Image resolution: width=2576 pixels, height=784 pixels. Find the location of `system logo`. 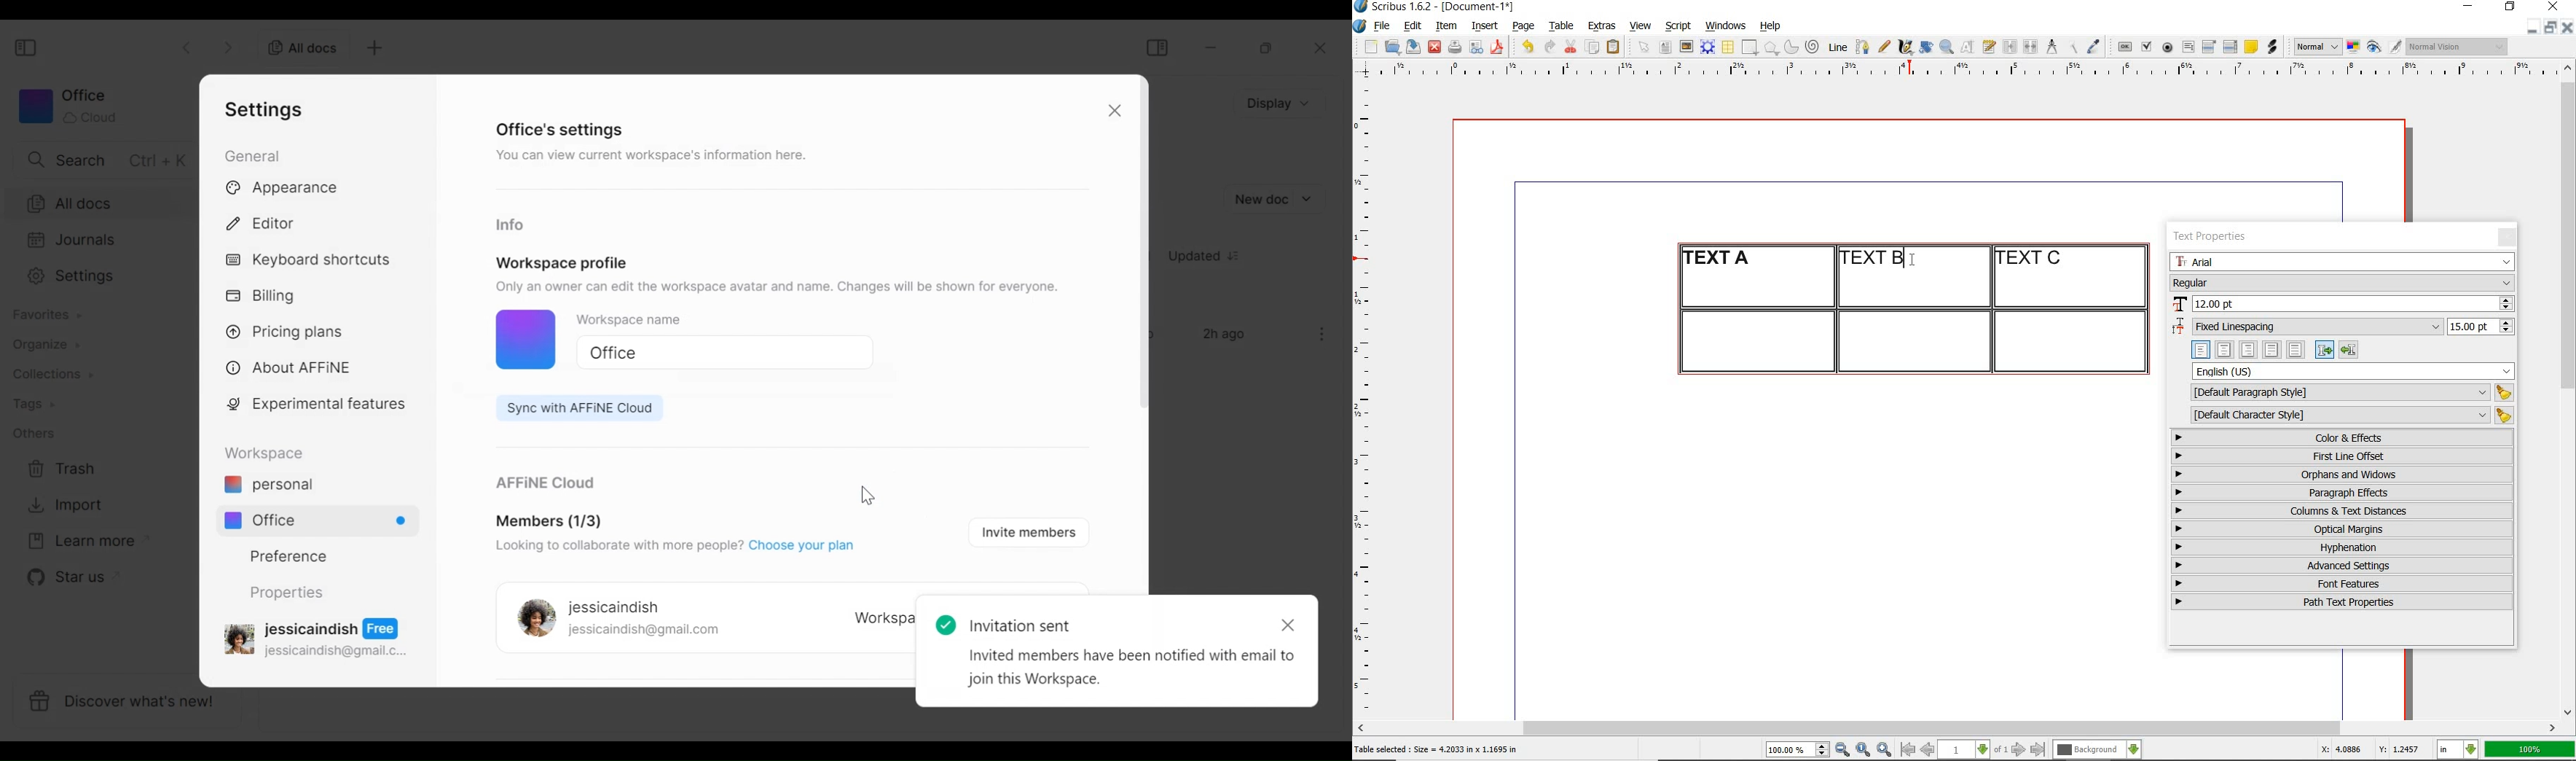

system logo is located at coordinates (1361, 26).